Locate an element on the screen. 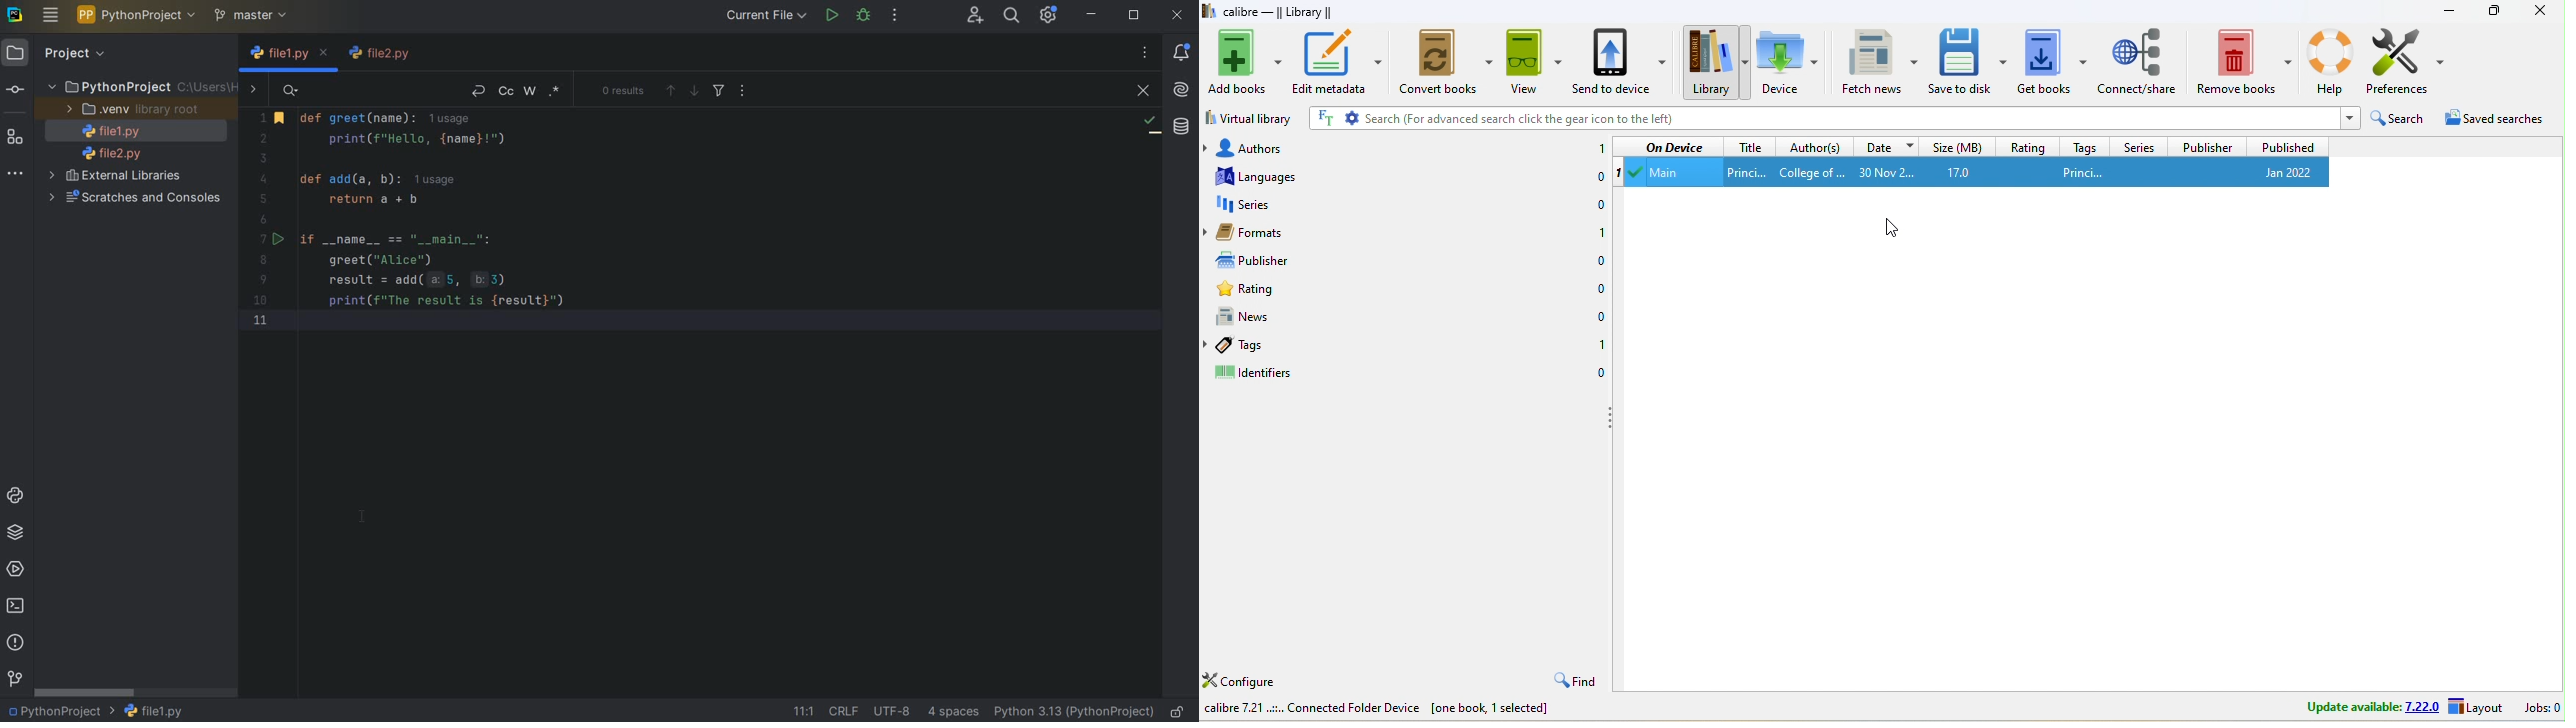  size is located at coordinates (1957, 145).